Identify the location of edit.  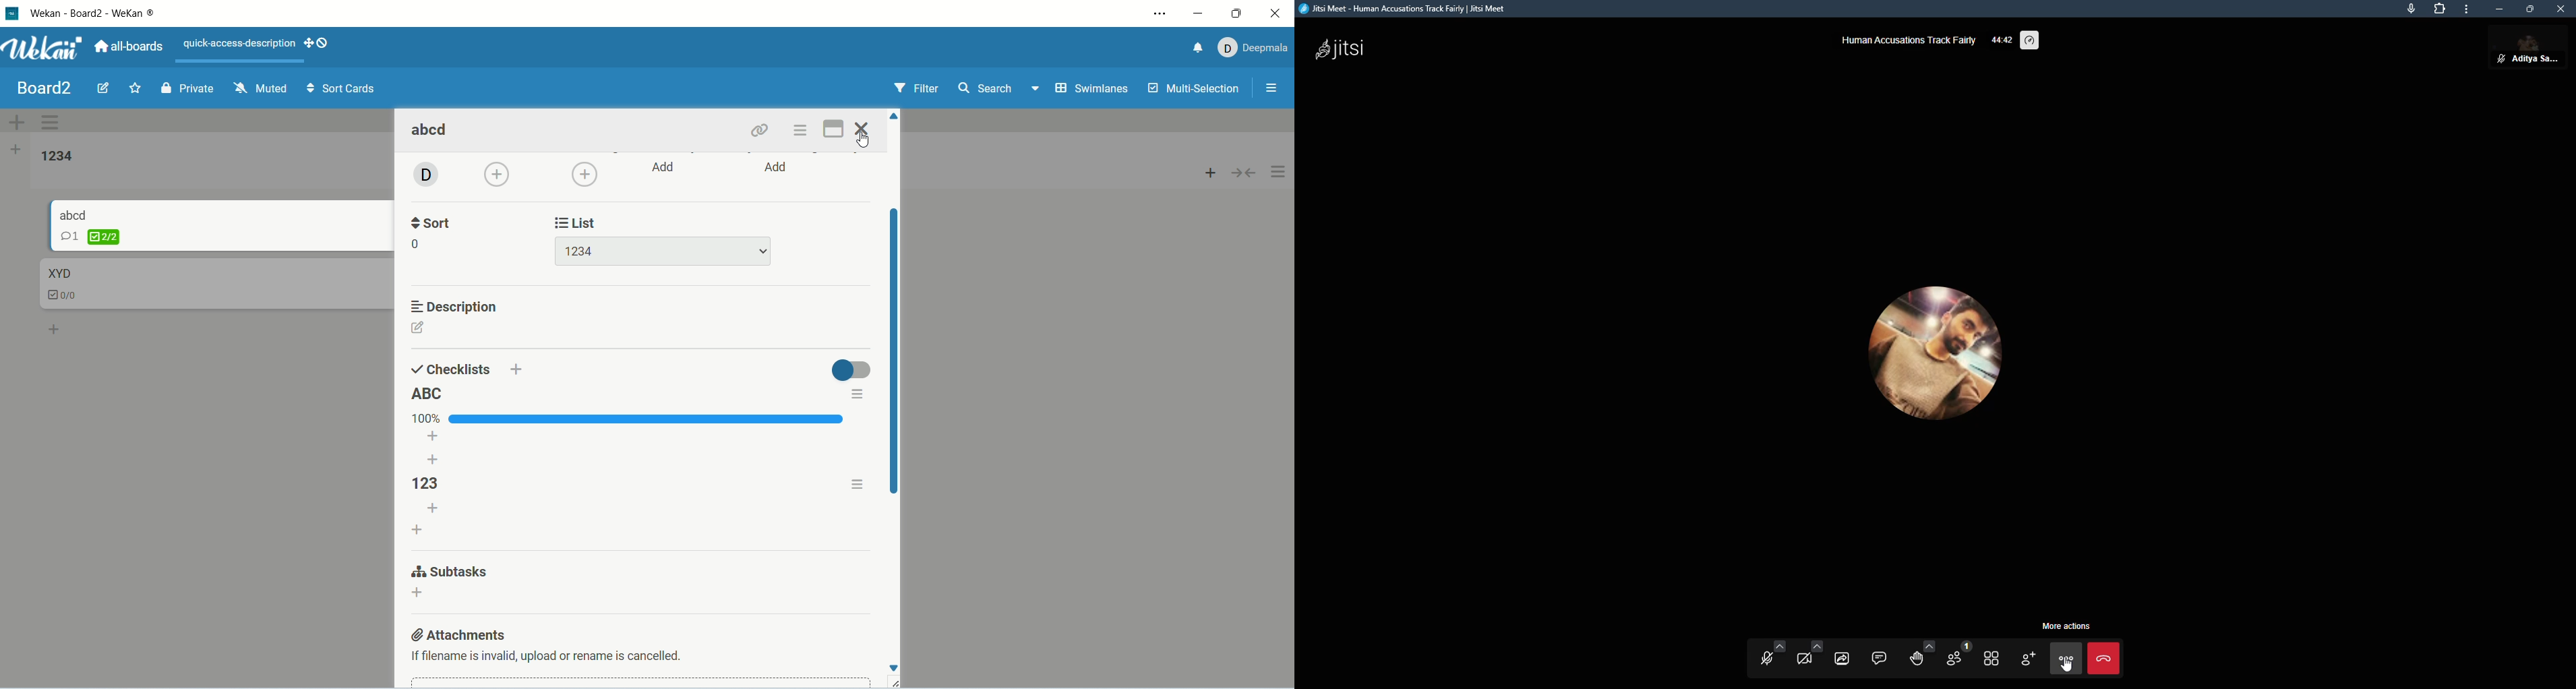
(102, 88).